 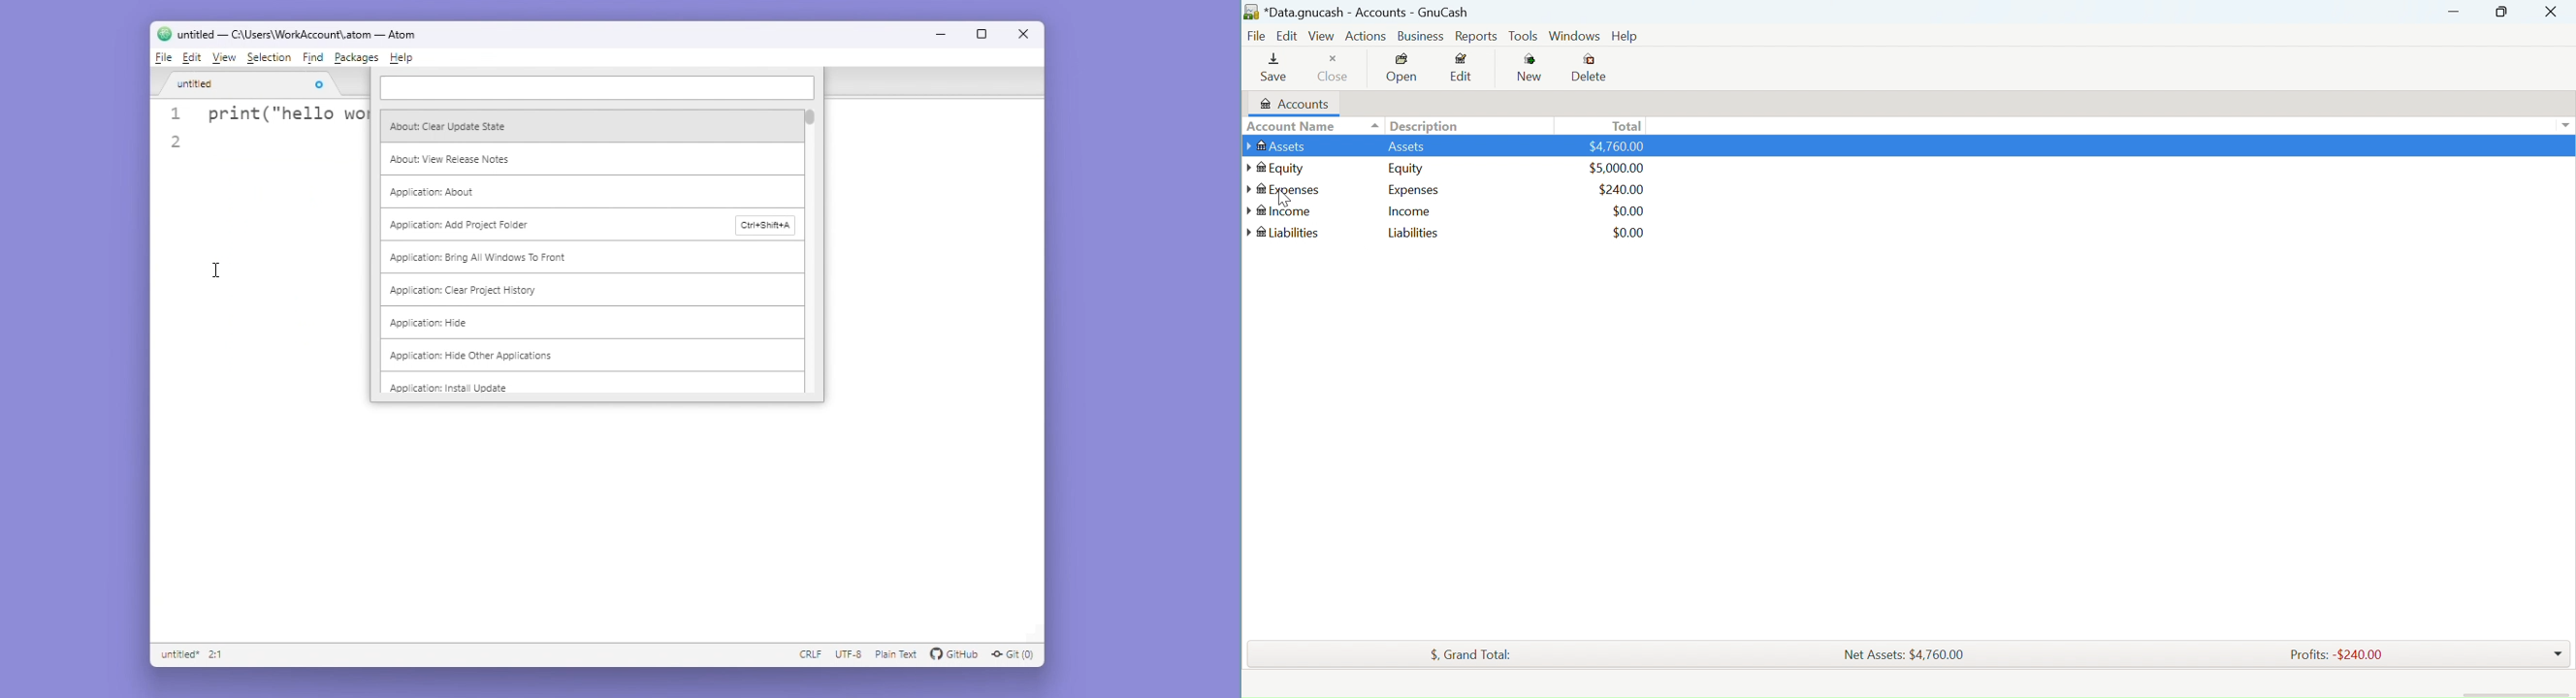 I want to click on Application: about, so click(x=441, y=193).